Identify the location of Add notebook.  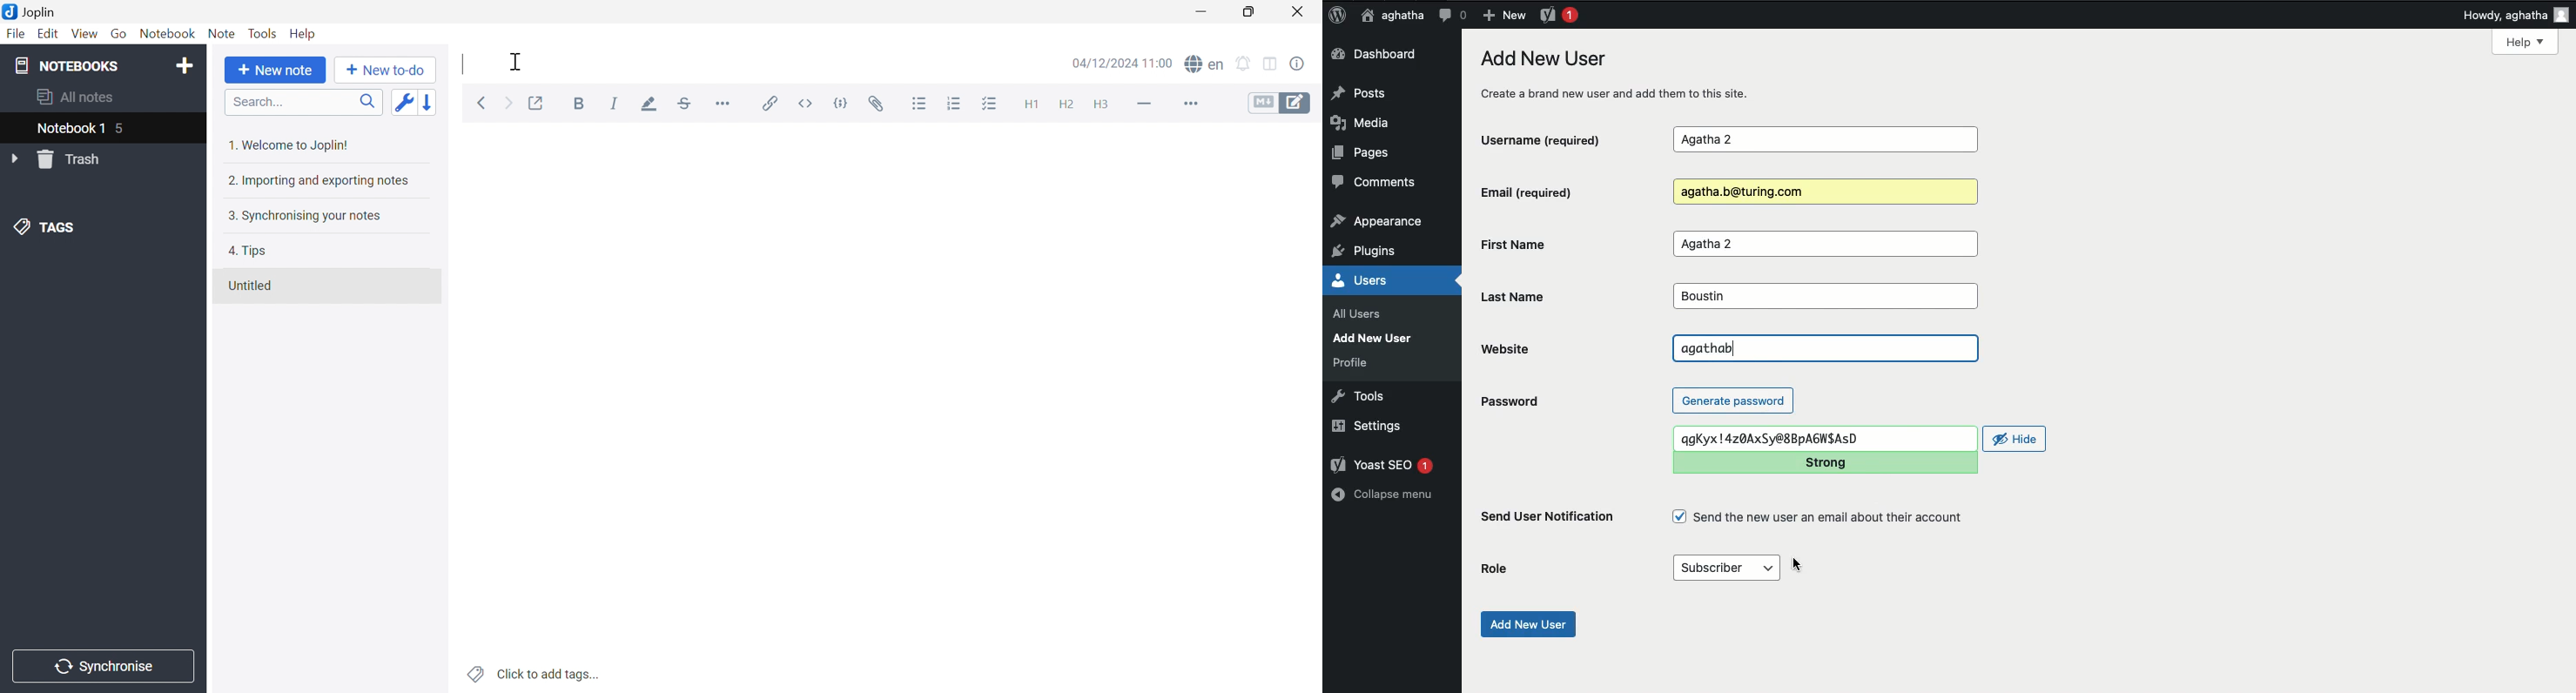
(185, 64).